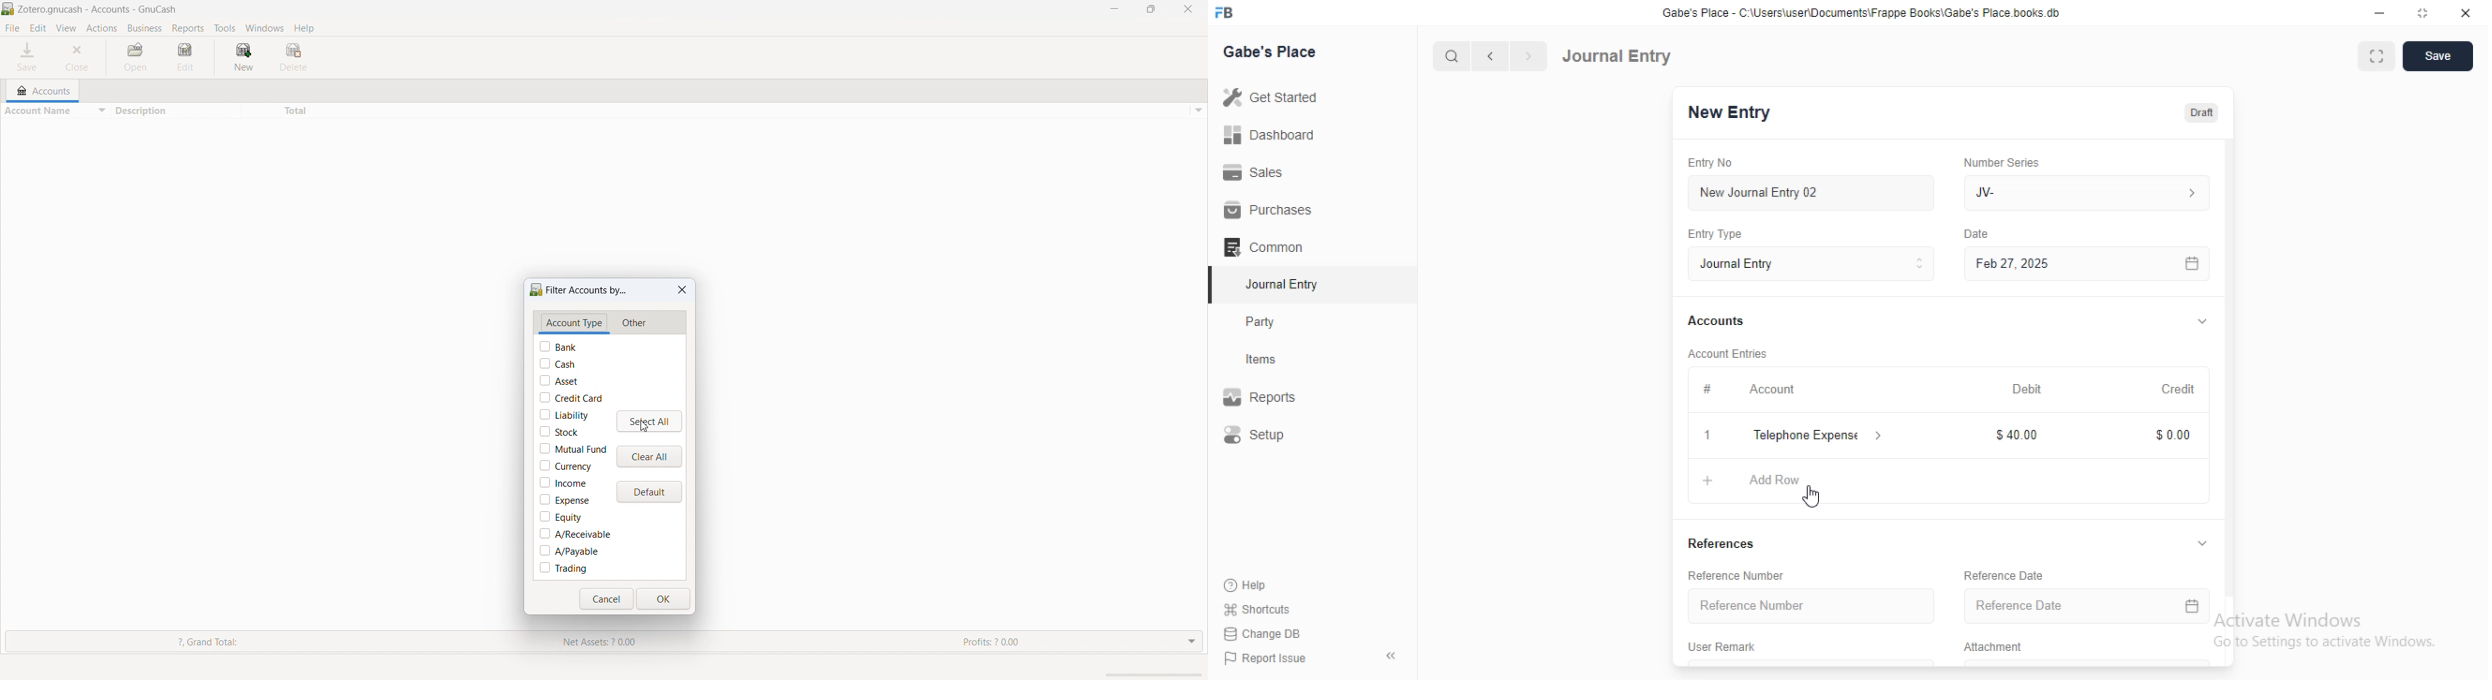 Image resolution: width=2492 pixels, height=700 pixels. What do you see at coordinates (559, 380) in the screenshot?
I see `asset` at bounding box center [559, 380].